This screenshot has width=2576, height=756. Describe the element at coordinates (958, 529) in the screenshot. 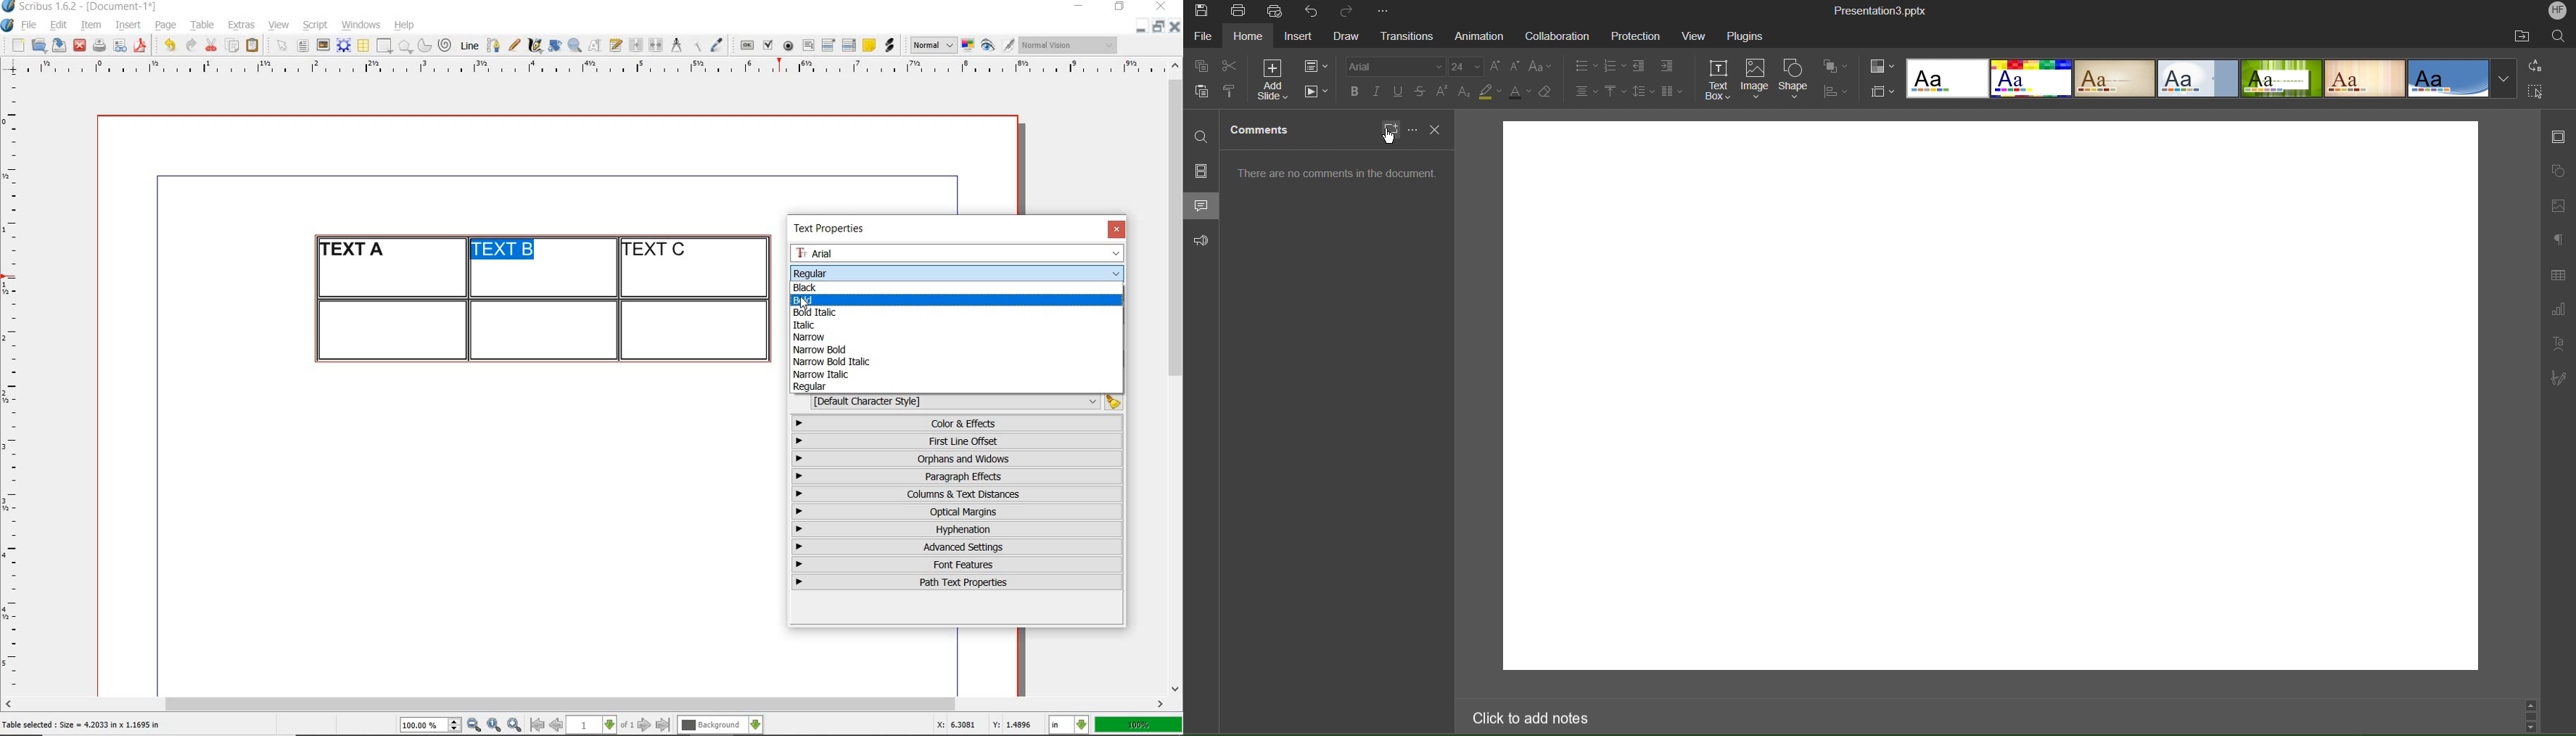

I see `hyphenation` at that location.